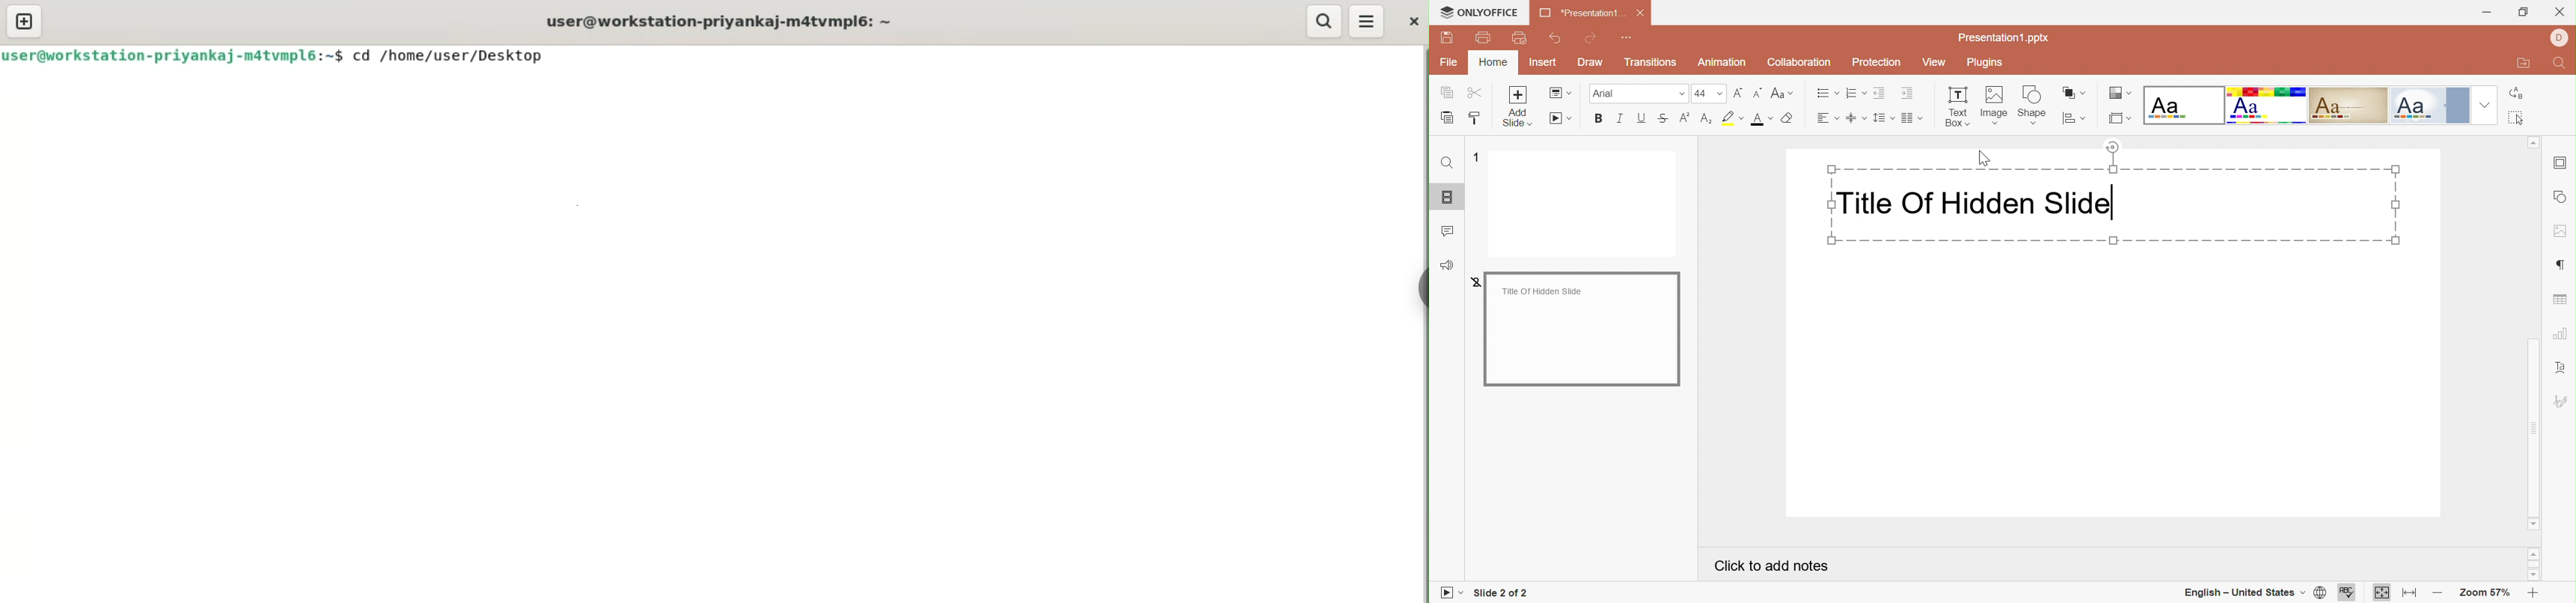  Describe the element at coordinates (172, 55) in the screenshot. I see `user@workstation-priyankaj-m4tvmpl6:~$` at that location.